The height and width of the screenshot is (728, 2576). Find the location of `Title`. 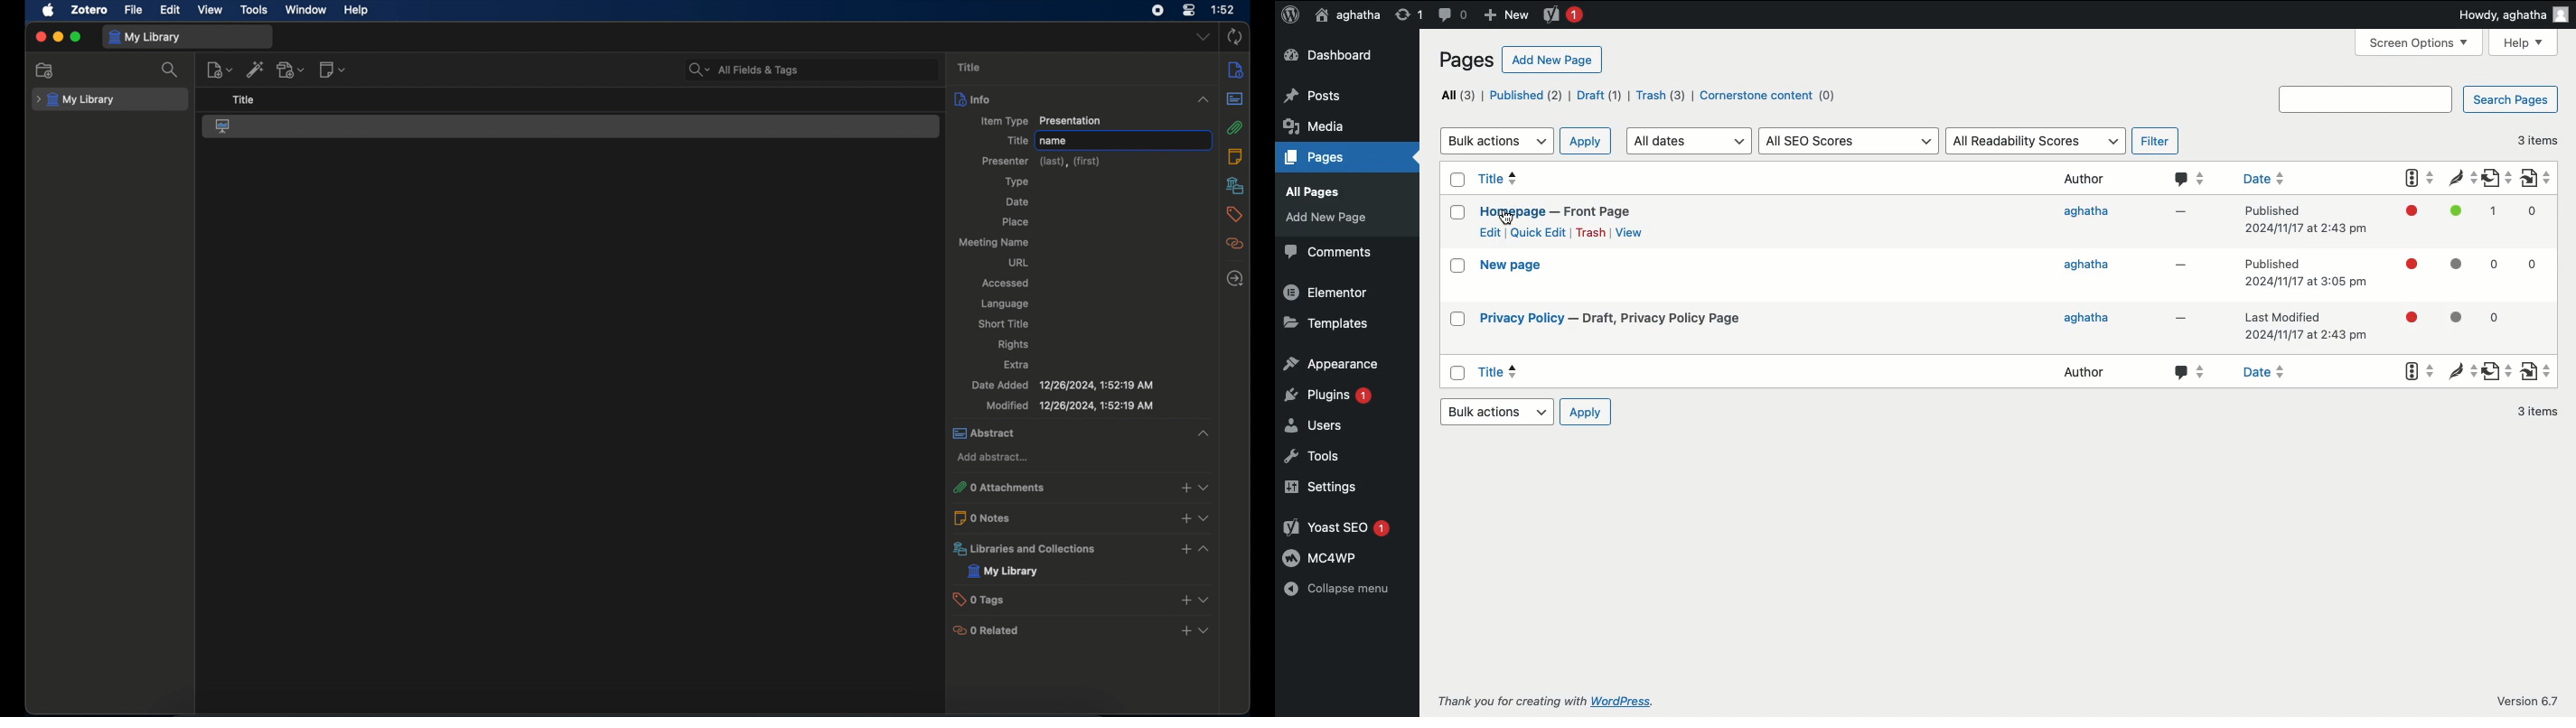

Title is located at coordinates (1616, 319).